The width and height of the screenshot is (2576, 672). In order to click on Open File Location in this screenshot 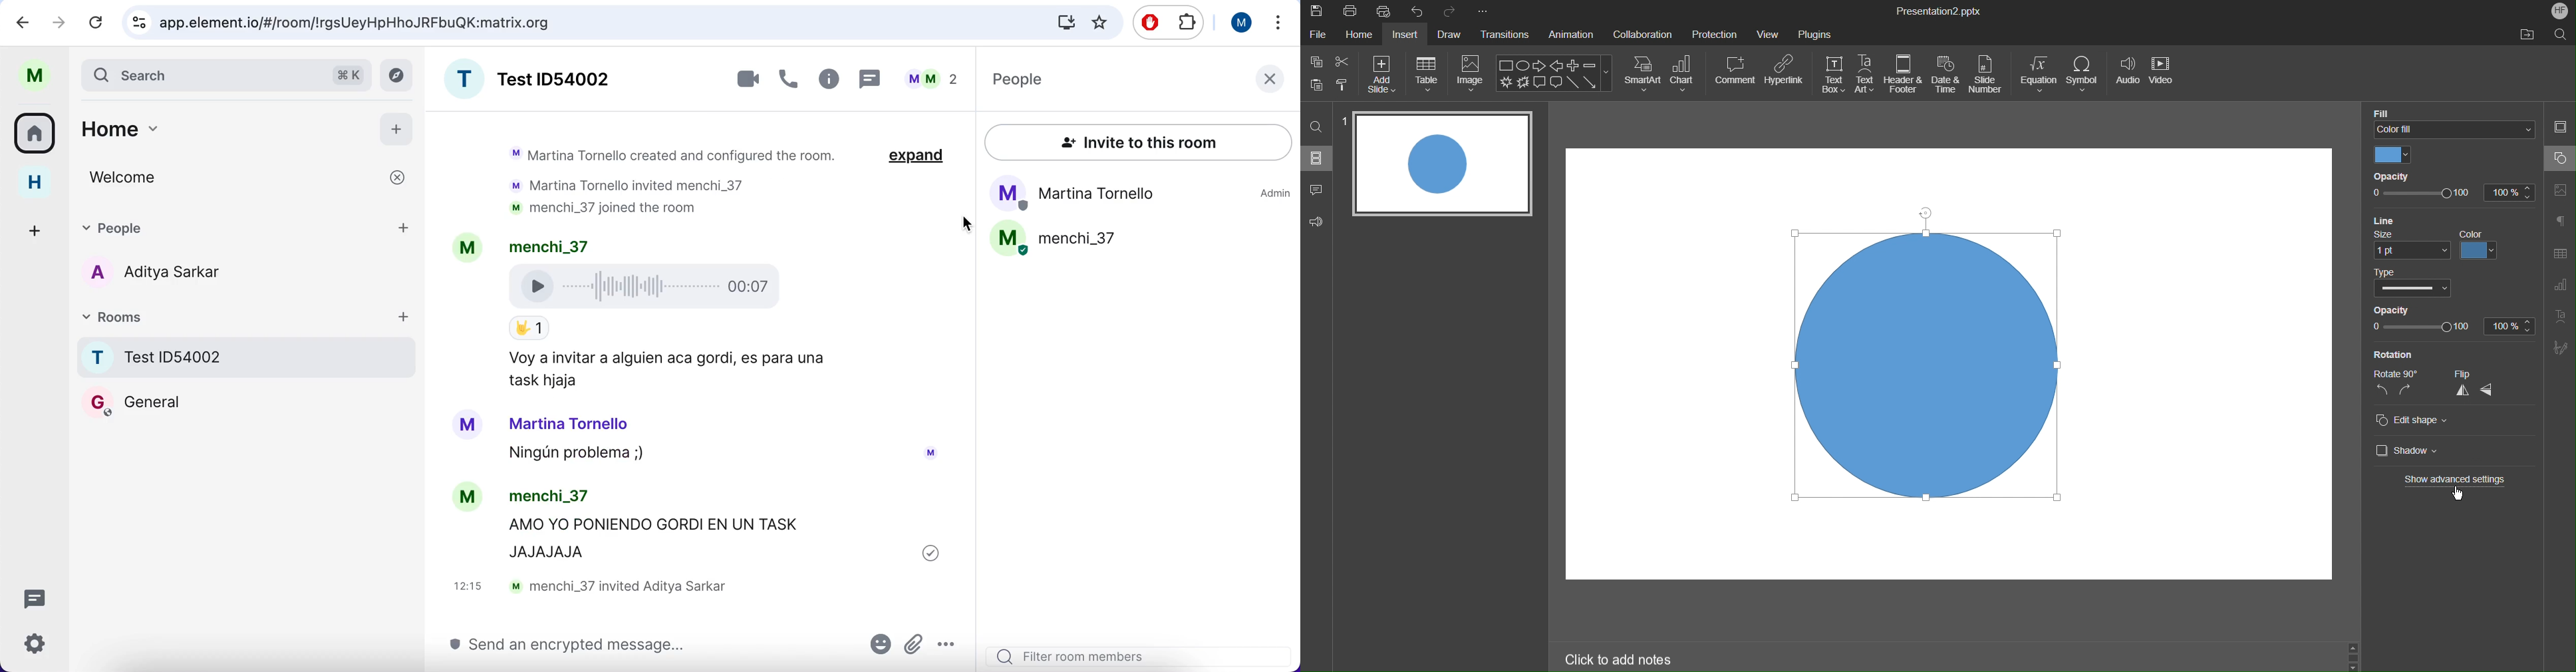, I will do `click(2527, 35)`.